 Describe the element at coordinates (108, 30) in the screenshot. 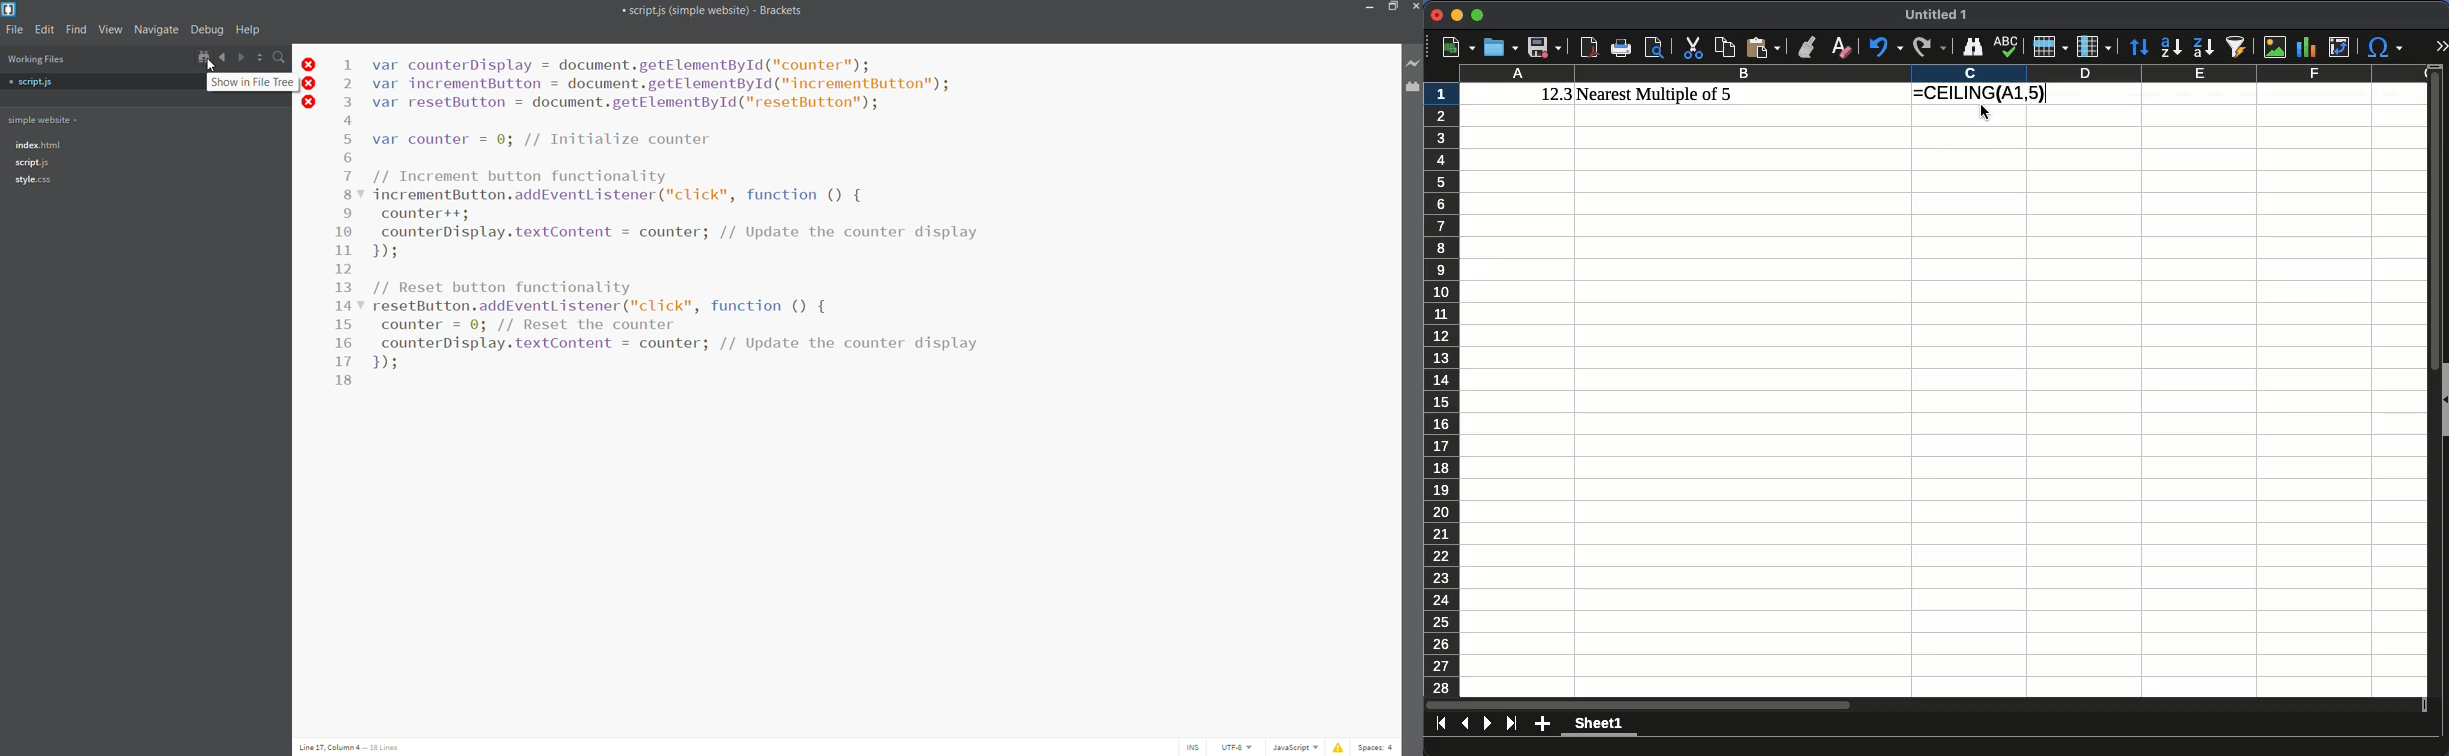

I see `view` at that location.